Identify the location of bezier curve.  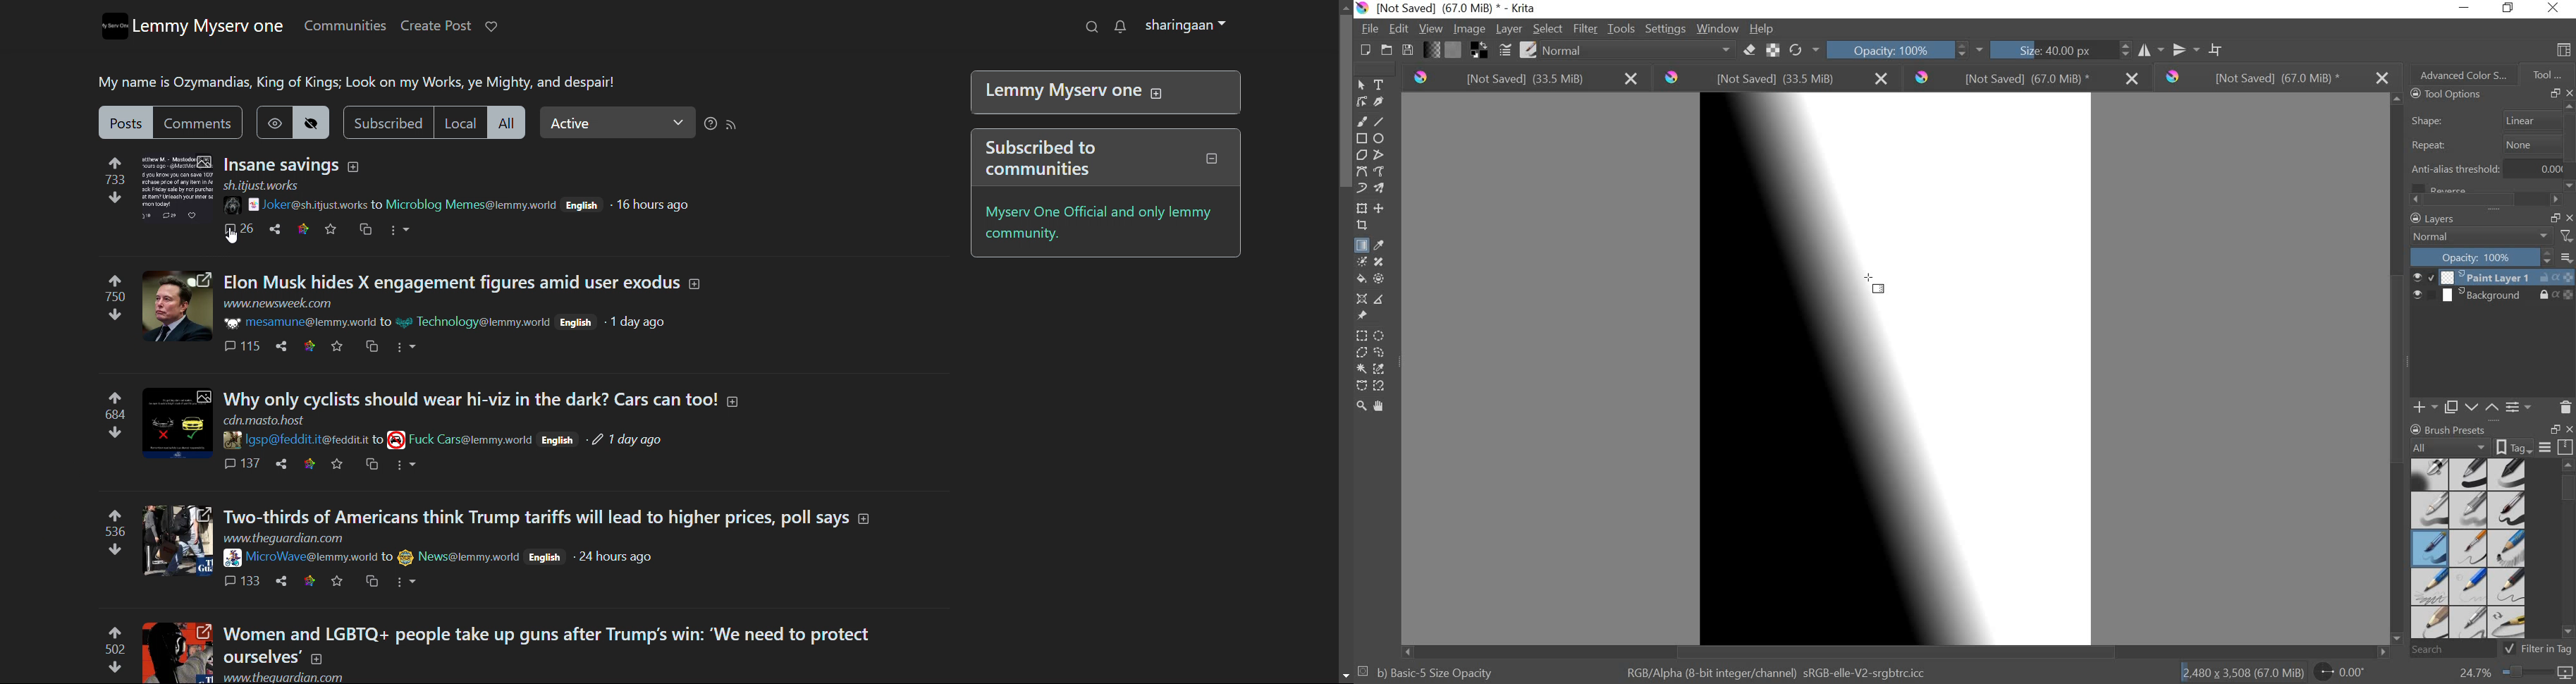
(1362, 385).